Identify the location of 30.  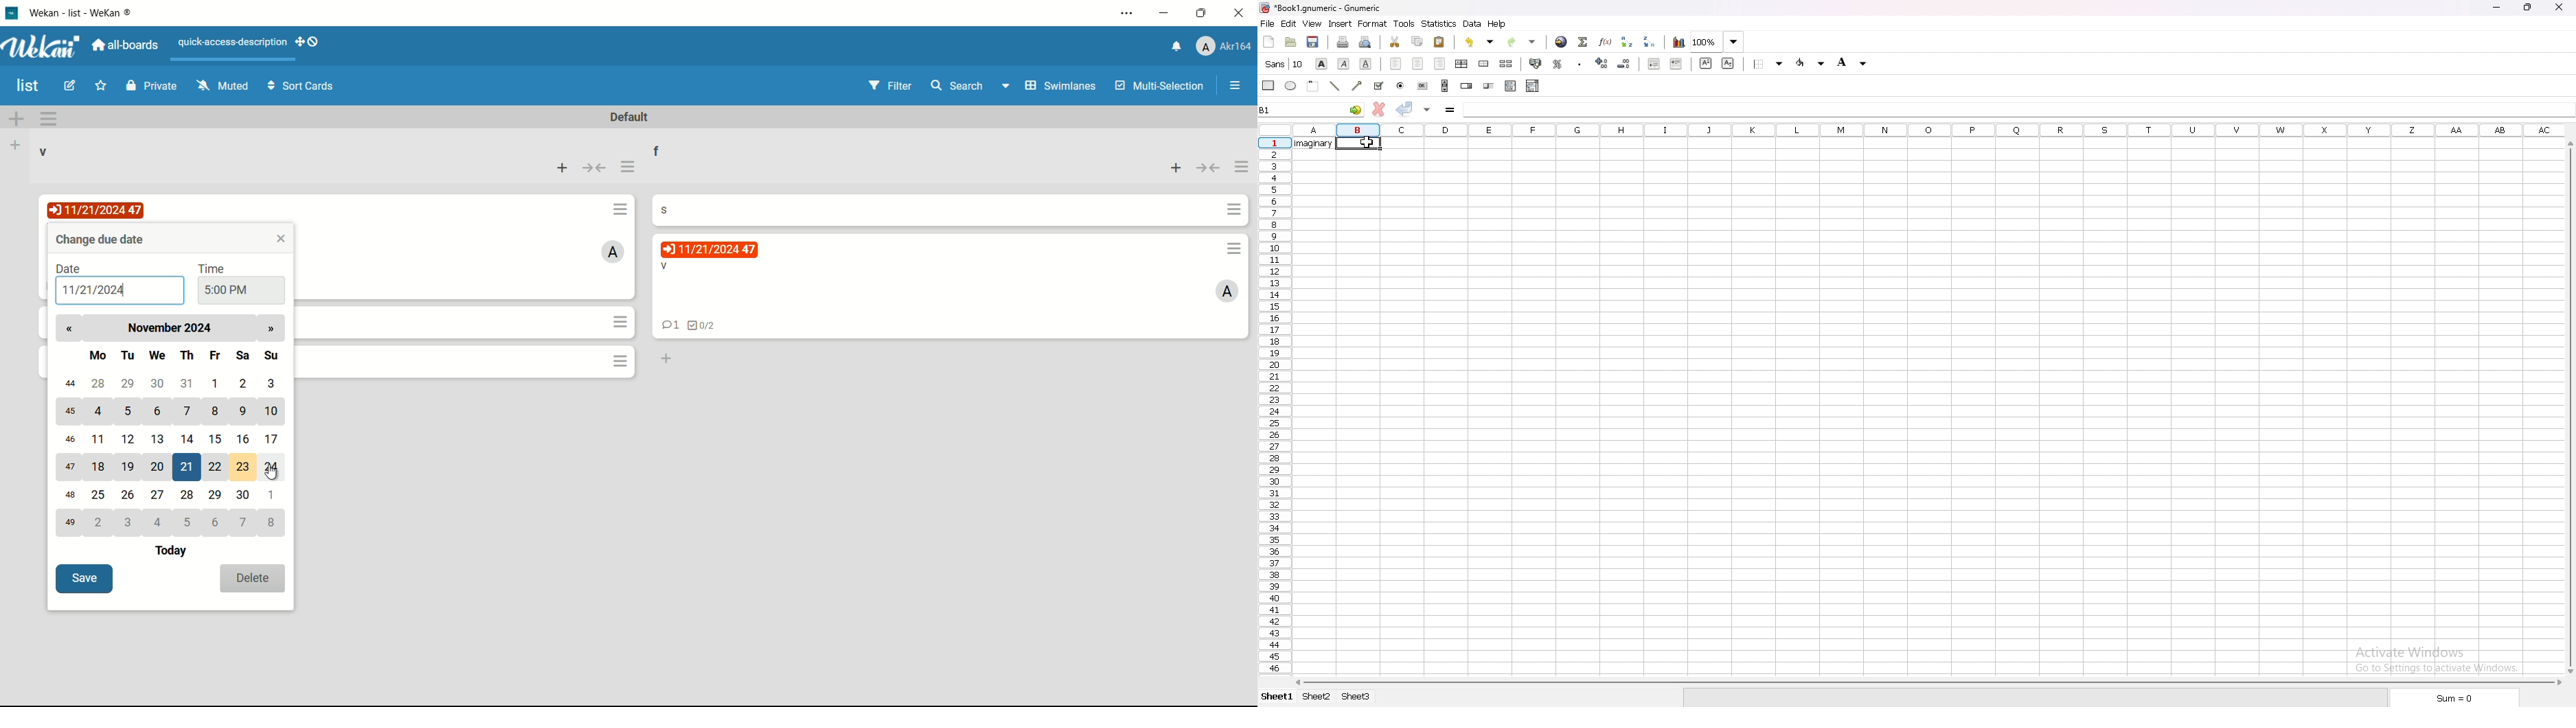
(244, 496).